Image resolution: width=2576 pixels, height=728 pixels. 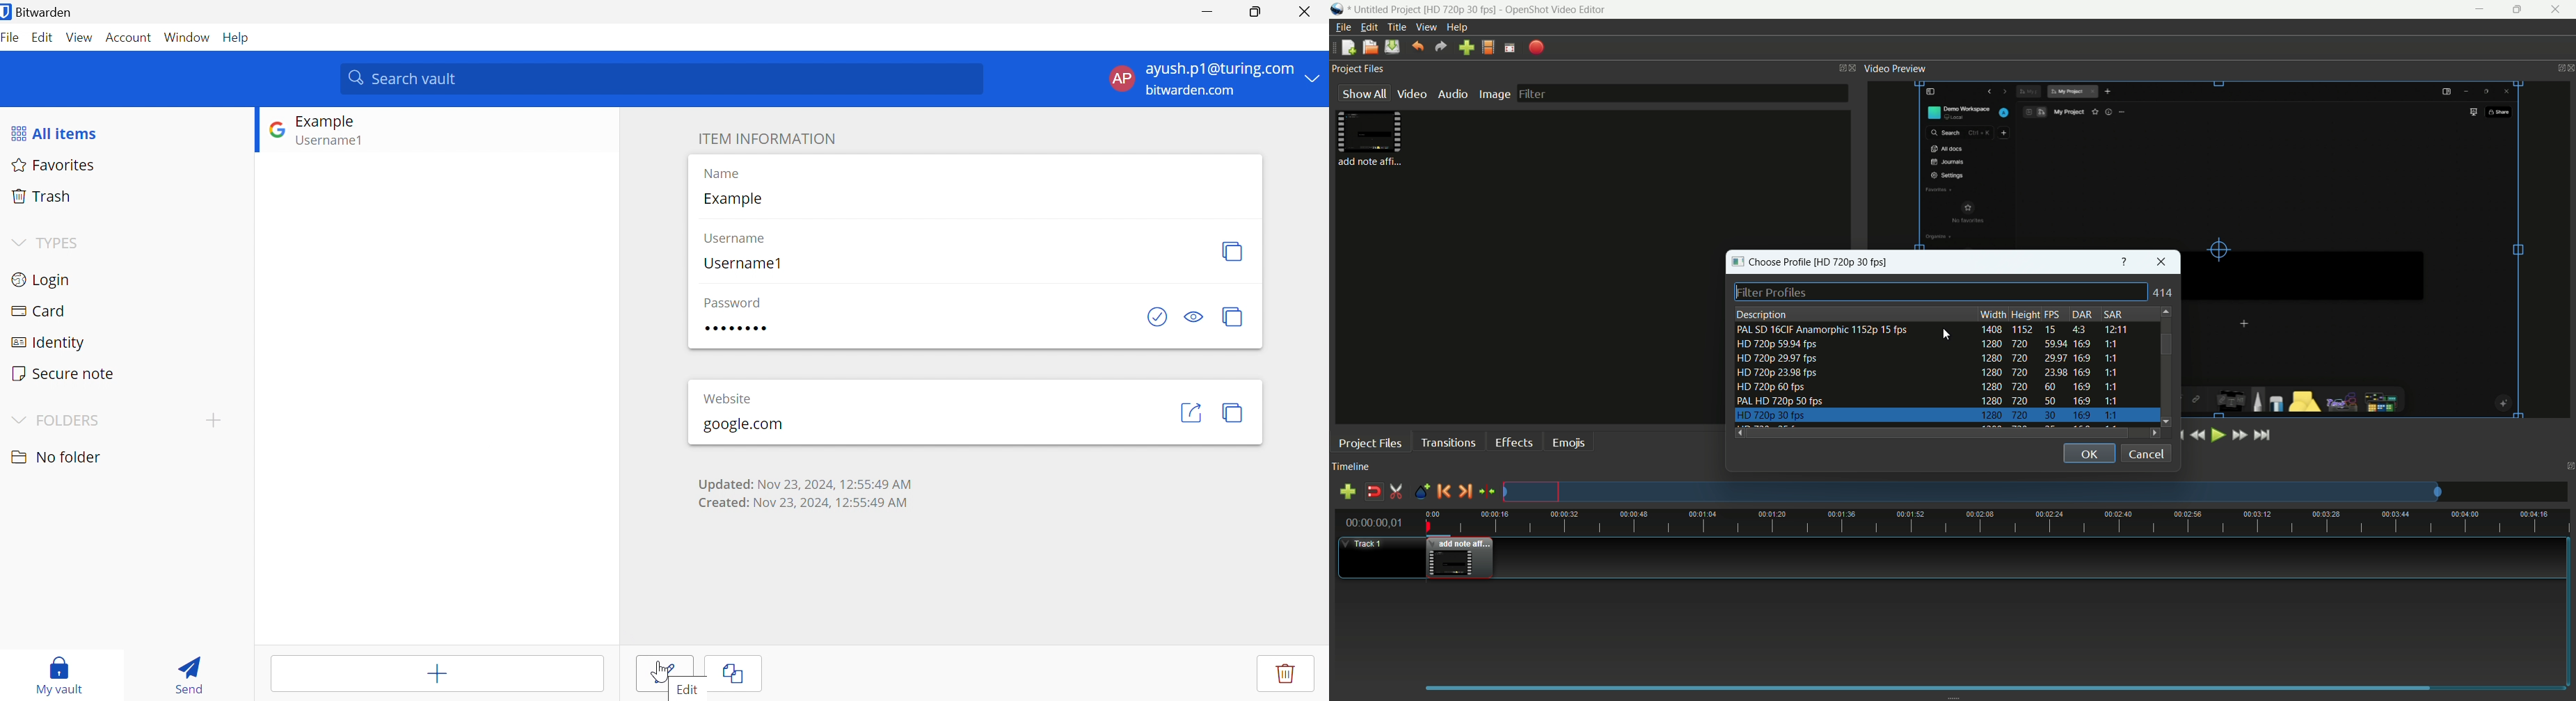 What do you see at coordinates (1456, 27) in the screenshot?
I see `help menu` at bounding box center [1456, 27].